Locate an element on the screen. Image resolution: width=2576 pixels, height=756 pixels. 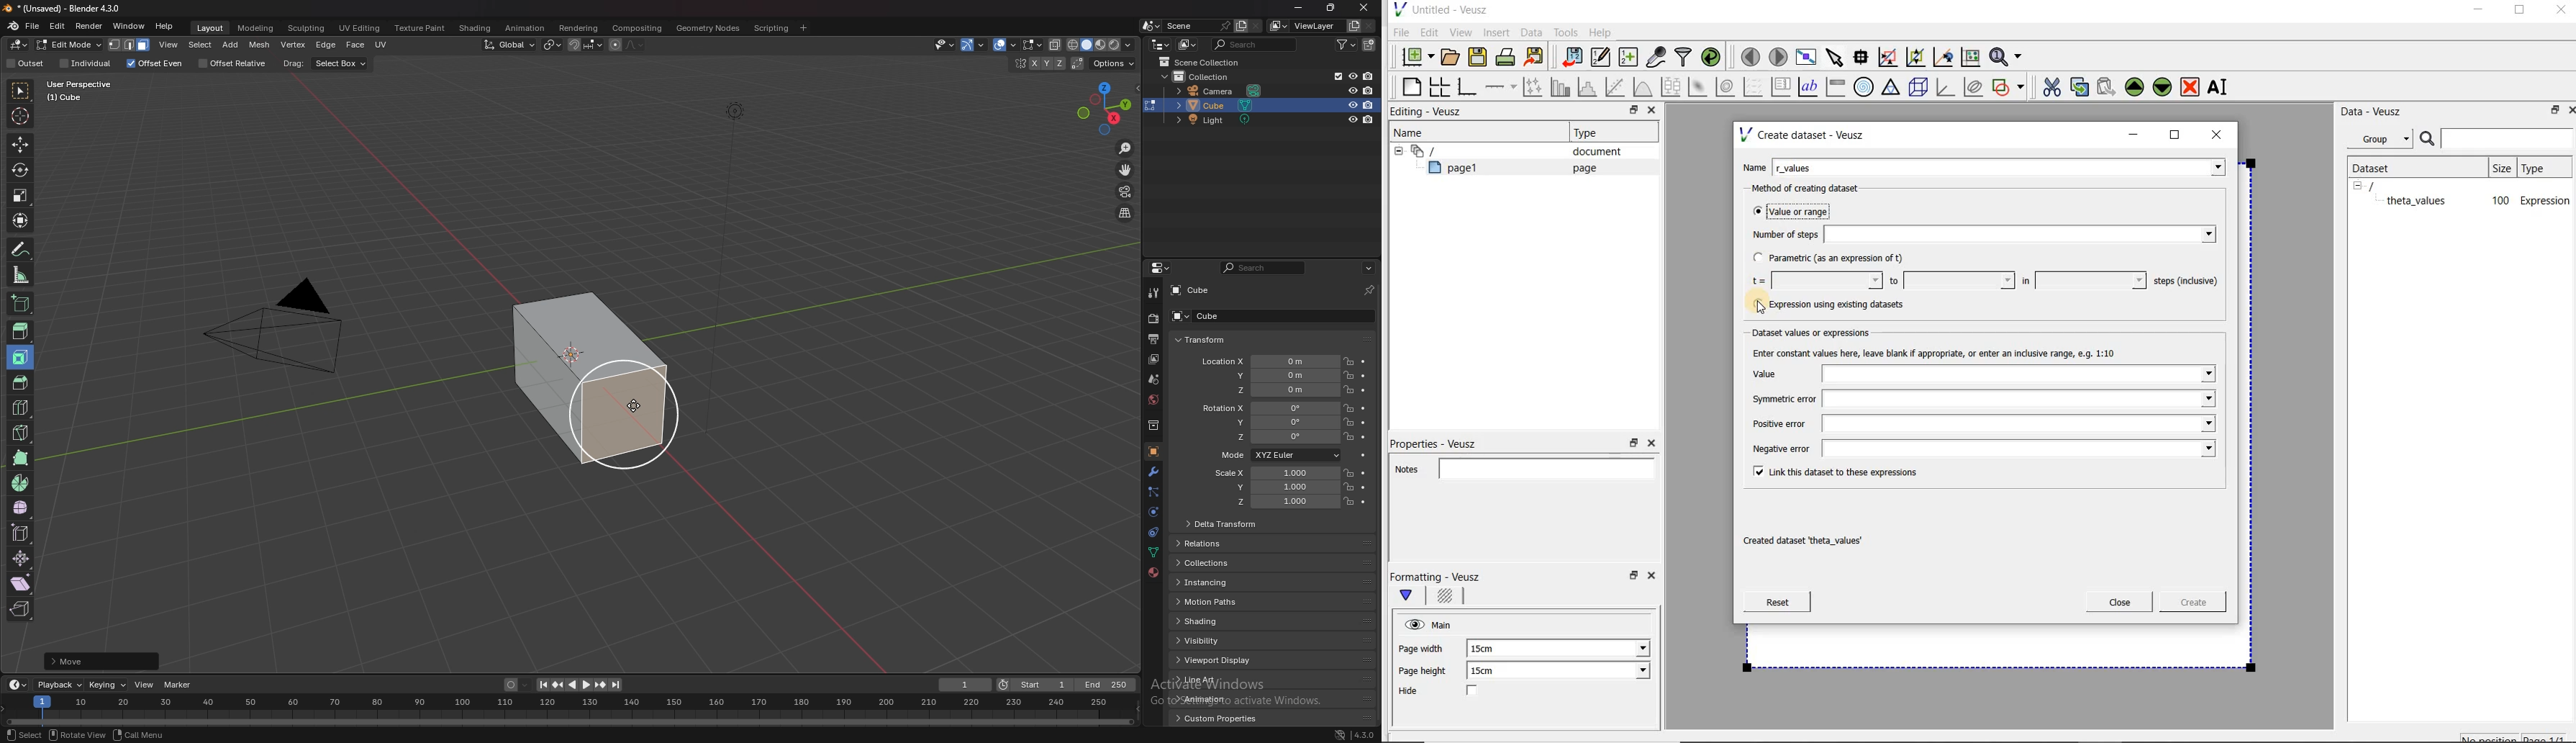
(® Expression using existing datasets is located at coordinates (1839, 305).